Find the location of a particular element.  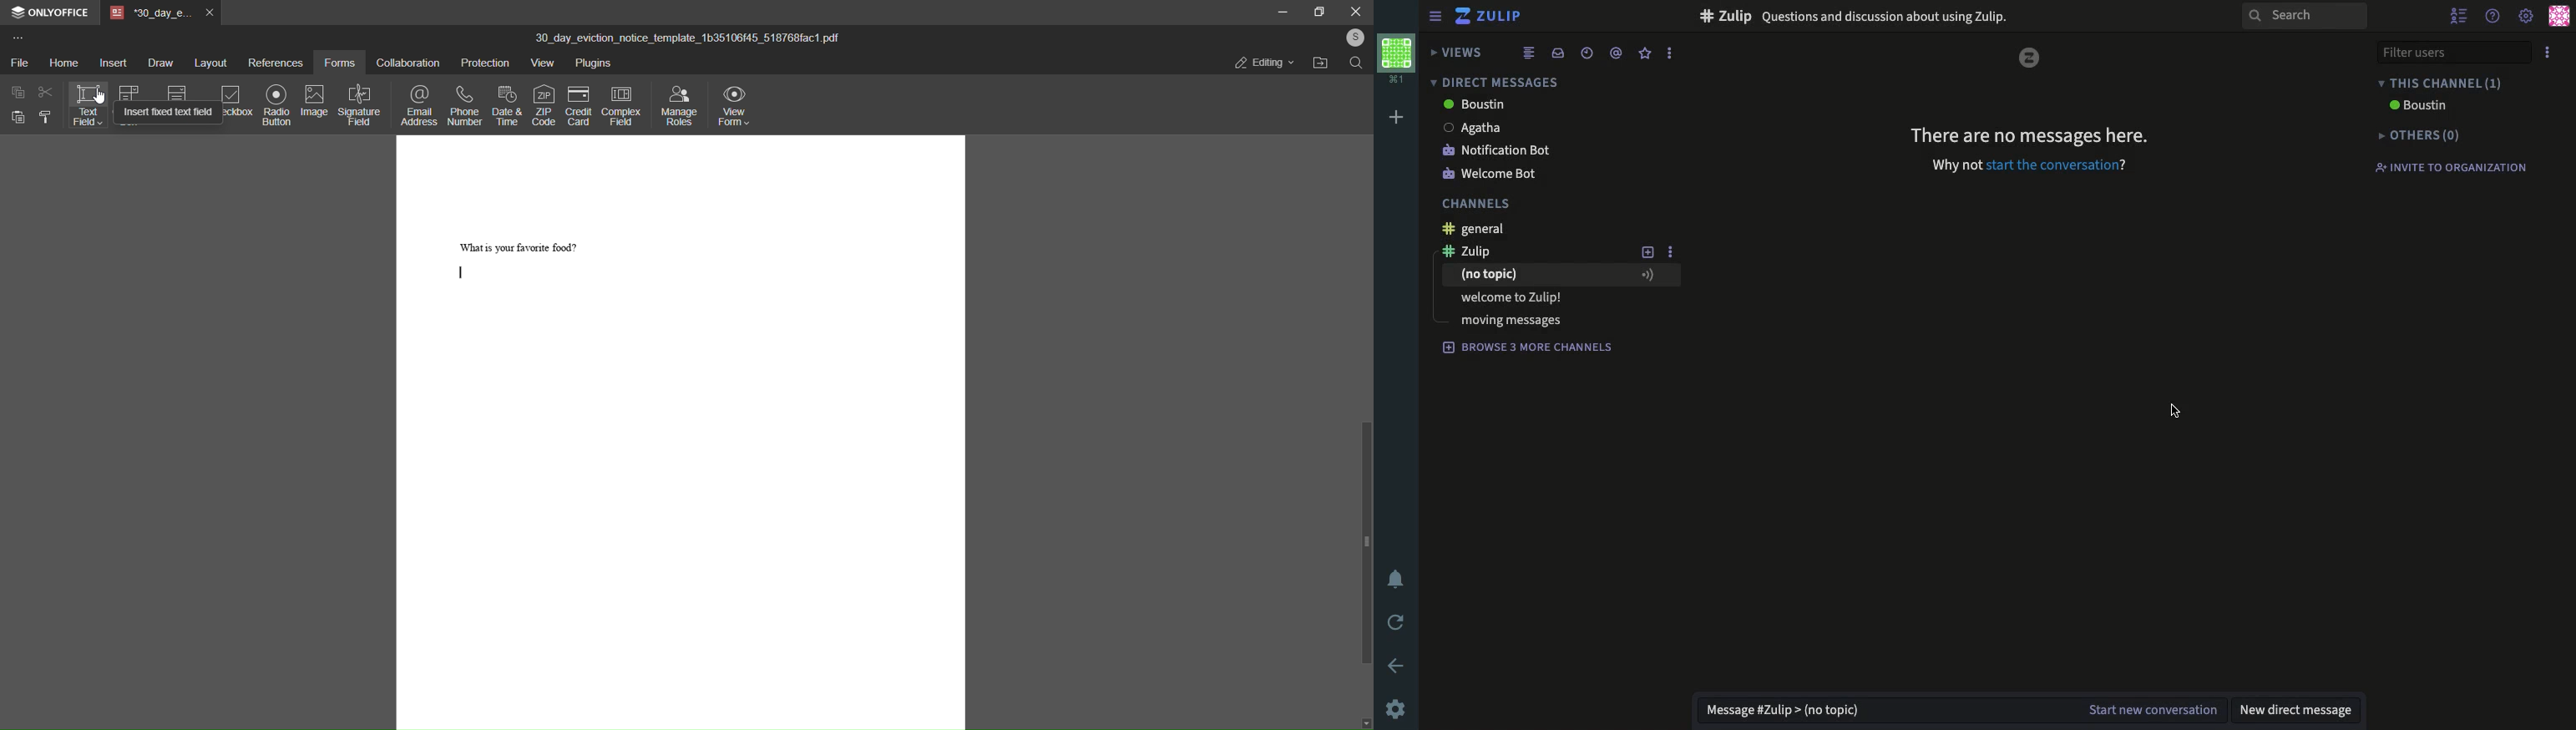

Browse 3 more channels is located at coordinates (1529, 348).